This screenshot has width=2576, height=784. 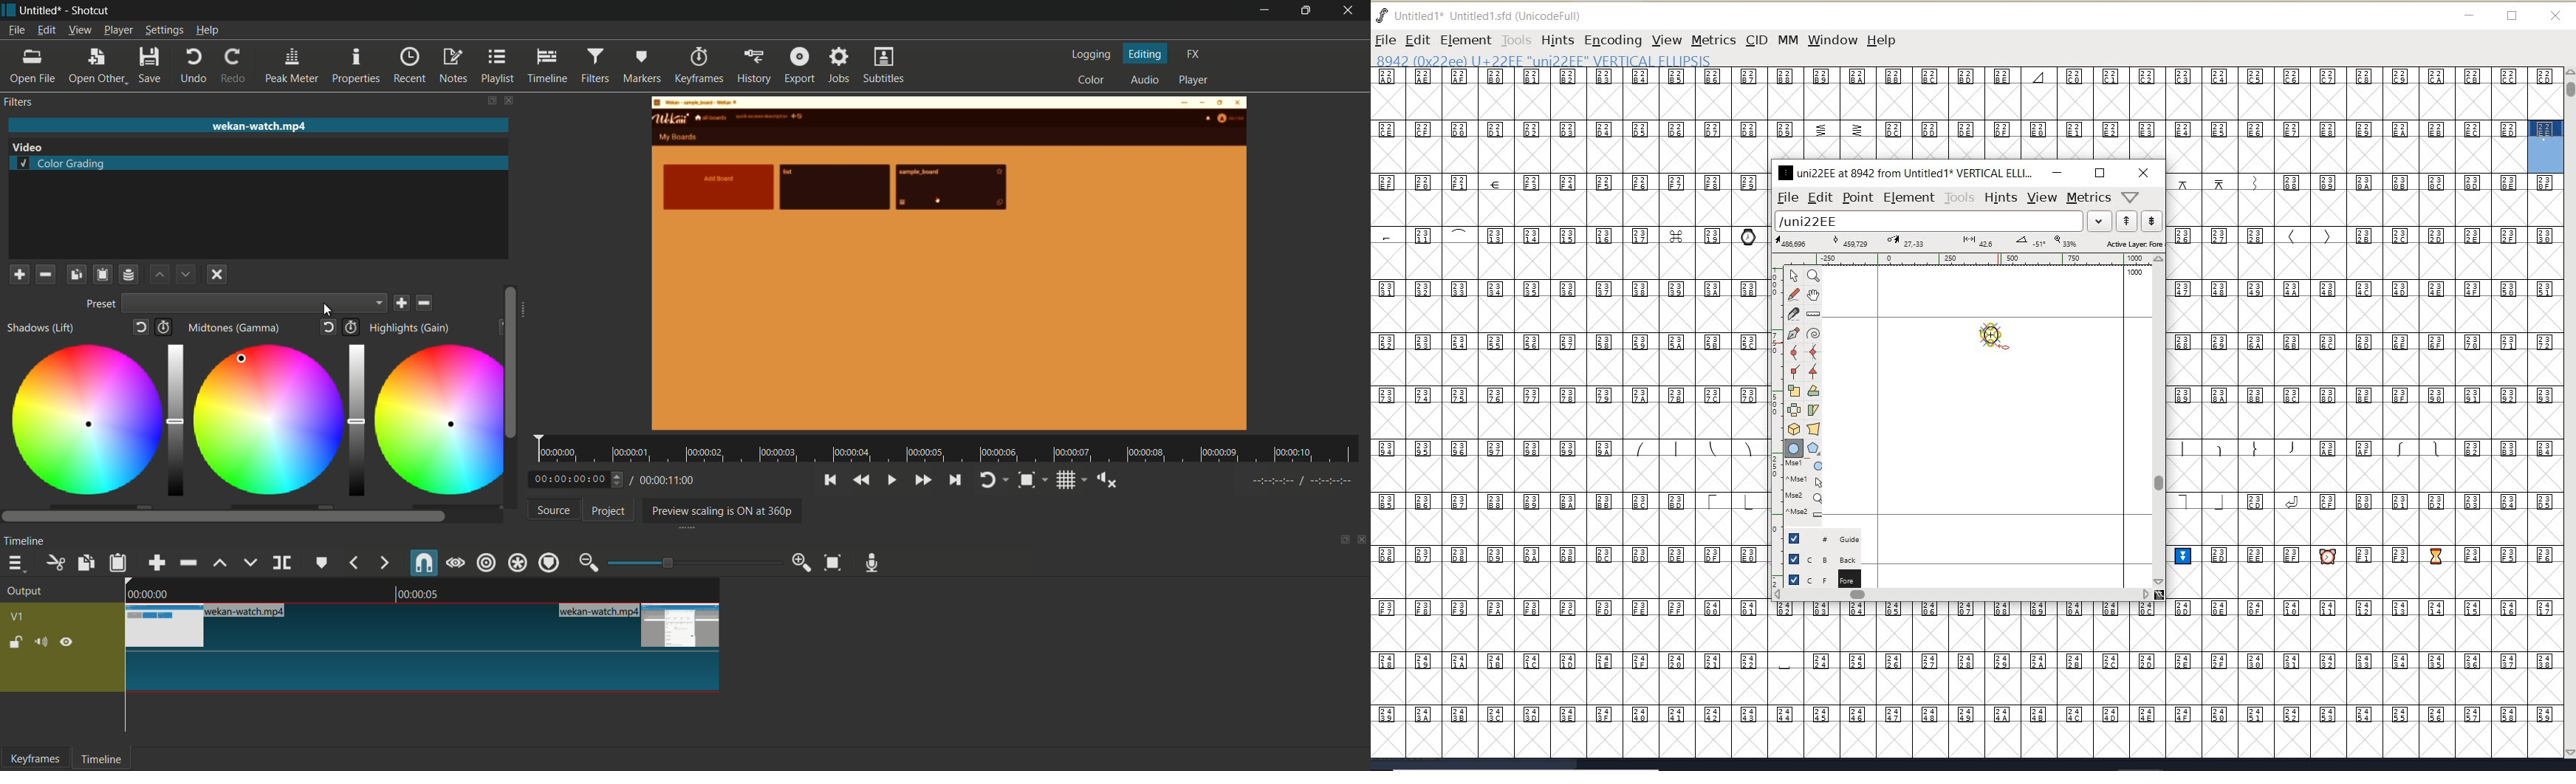 I want to click on add a curve point always either horizontal or vertical, so click(x=1812, y=352).